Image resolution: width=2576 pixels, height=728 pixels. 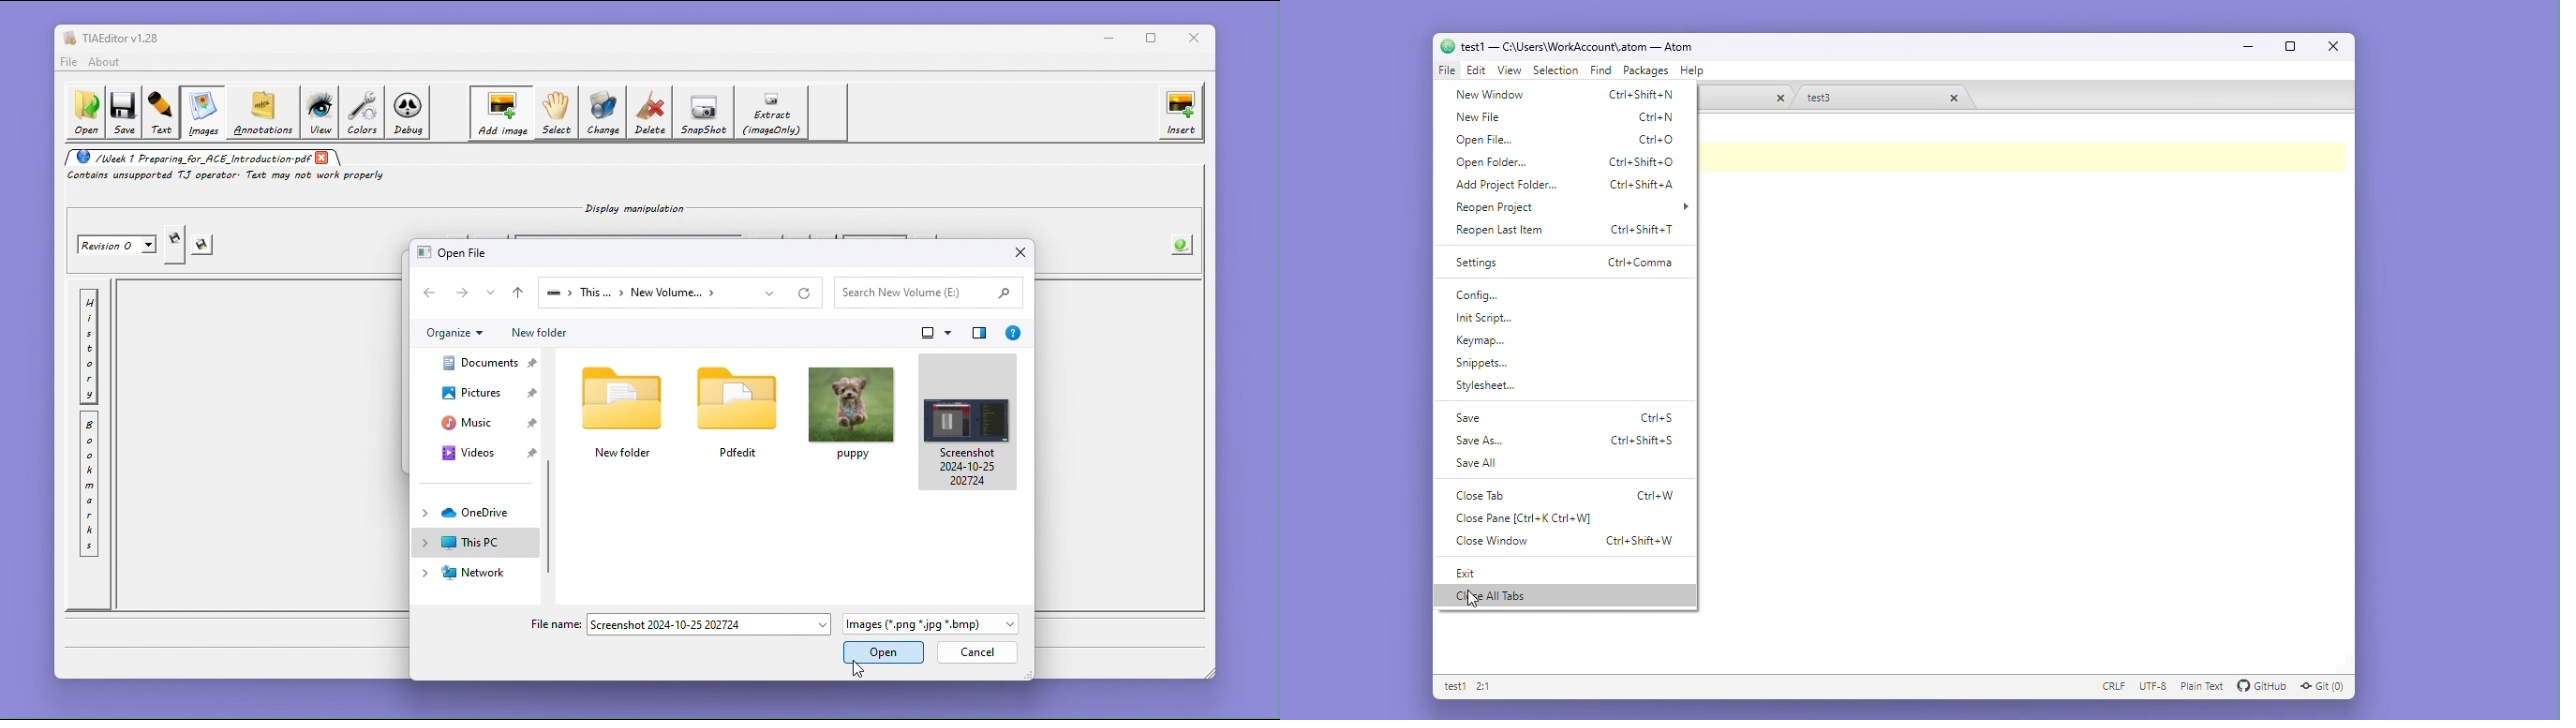 I want to click on test1 - C :\users\workaccount\atom-atom, so click(x=1598, y=44).